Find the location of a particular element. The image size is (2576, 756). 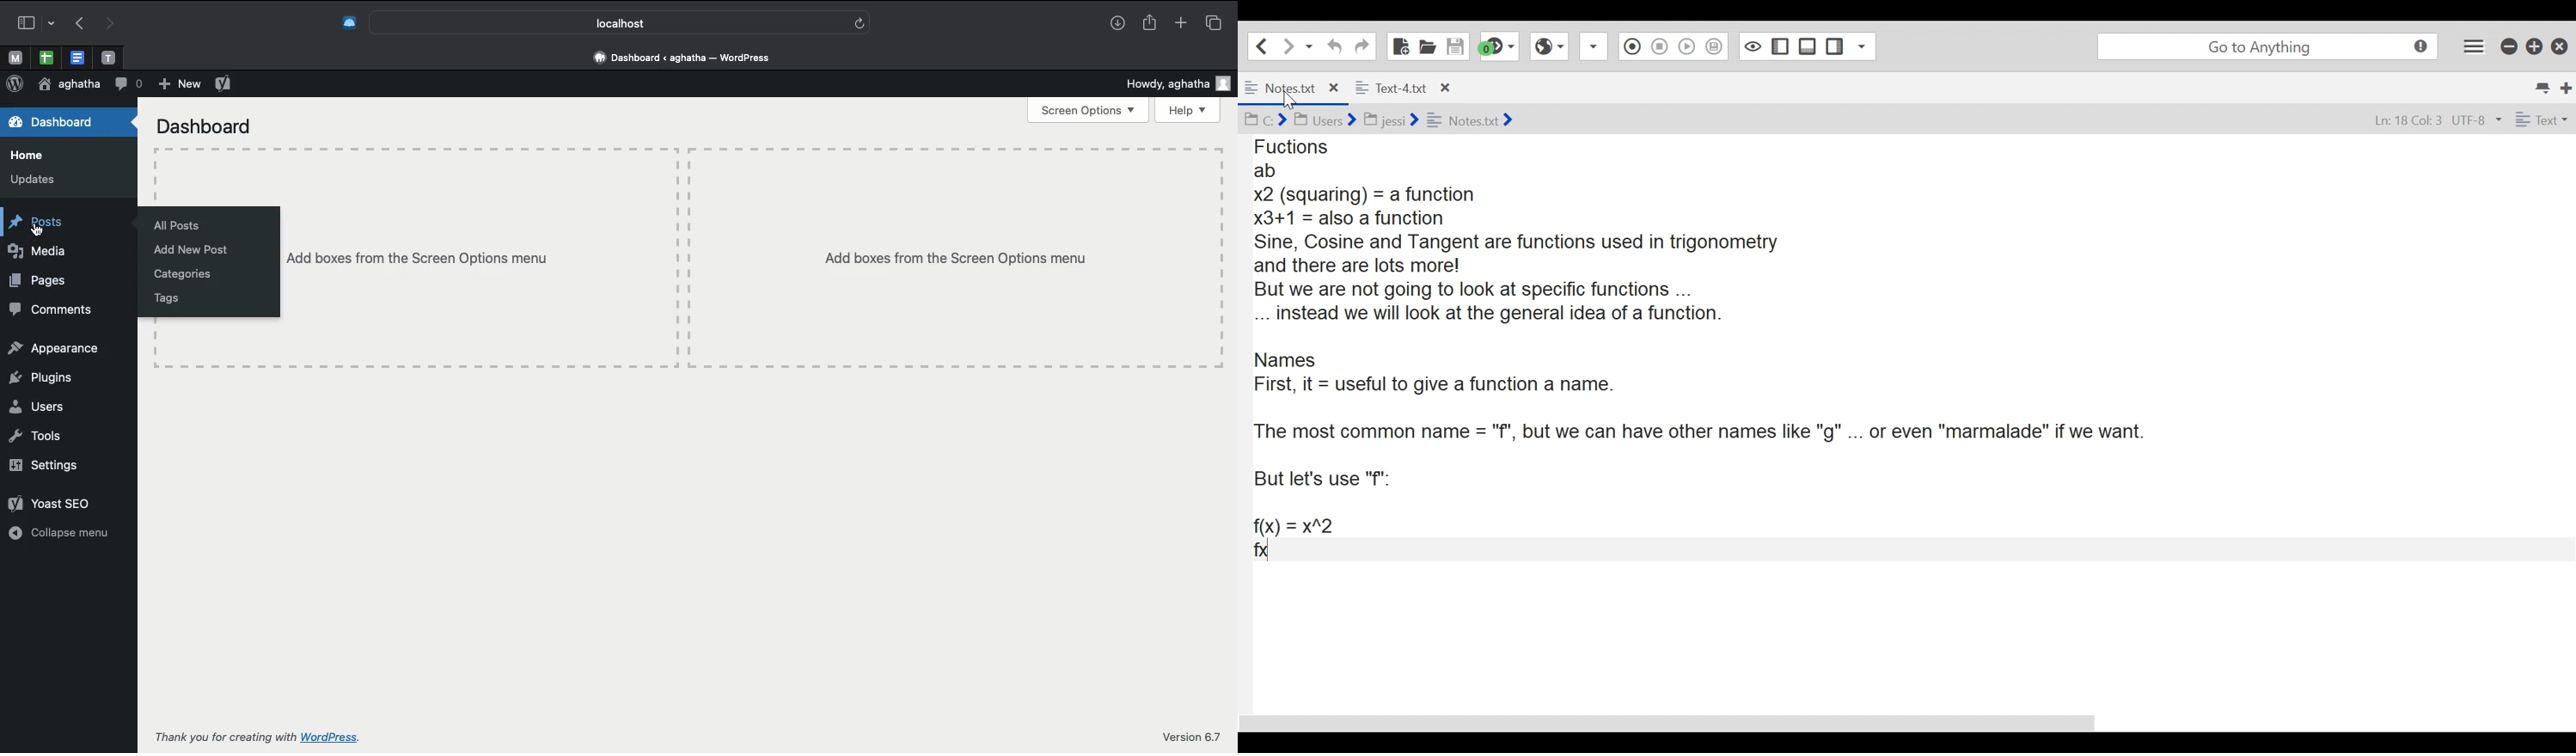

Tags is located at coordinates (157, 300).